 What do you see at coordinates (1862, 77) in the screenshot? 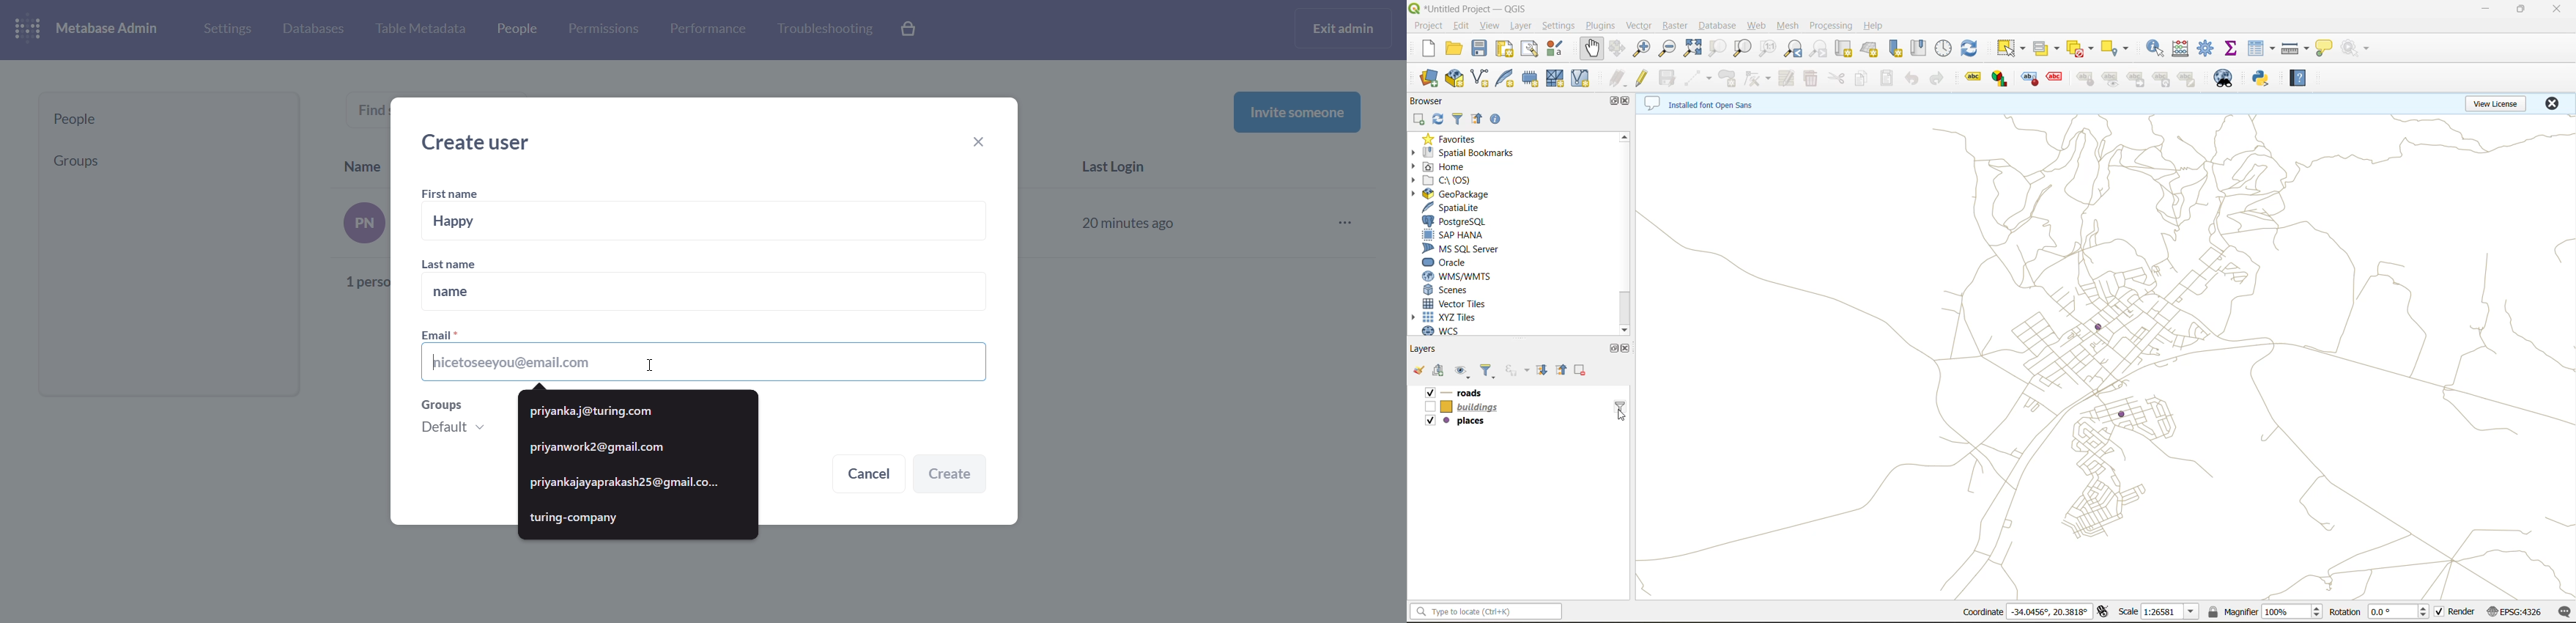
I see `copy` at bounding box center [1862, 77].